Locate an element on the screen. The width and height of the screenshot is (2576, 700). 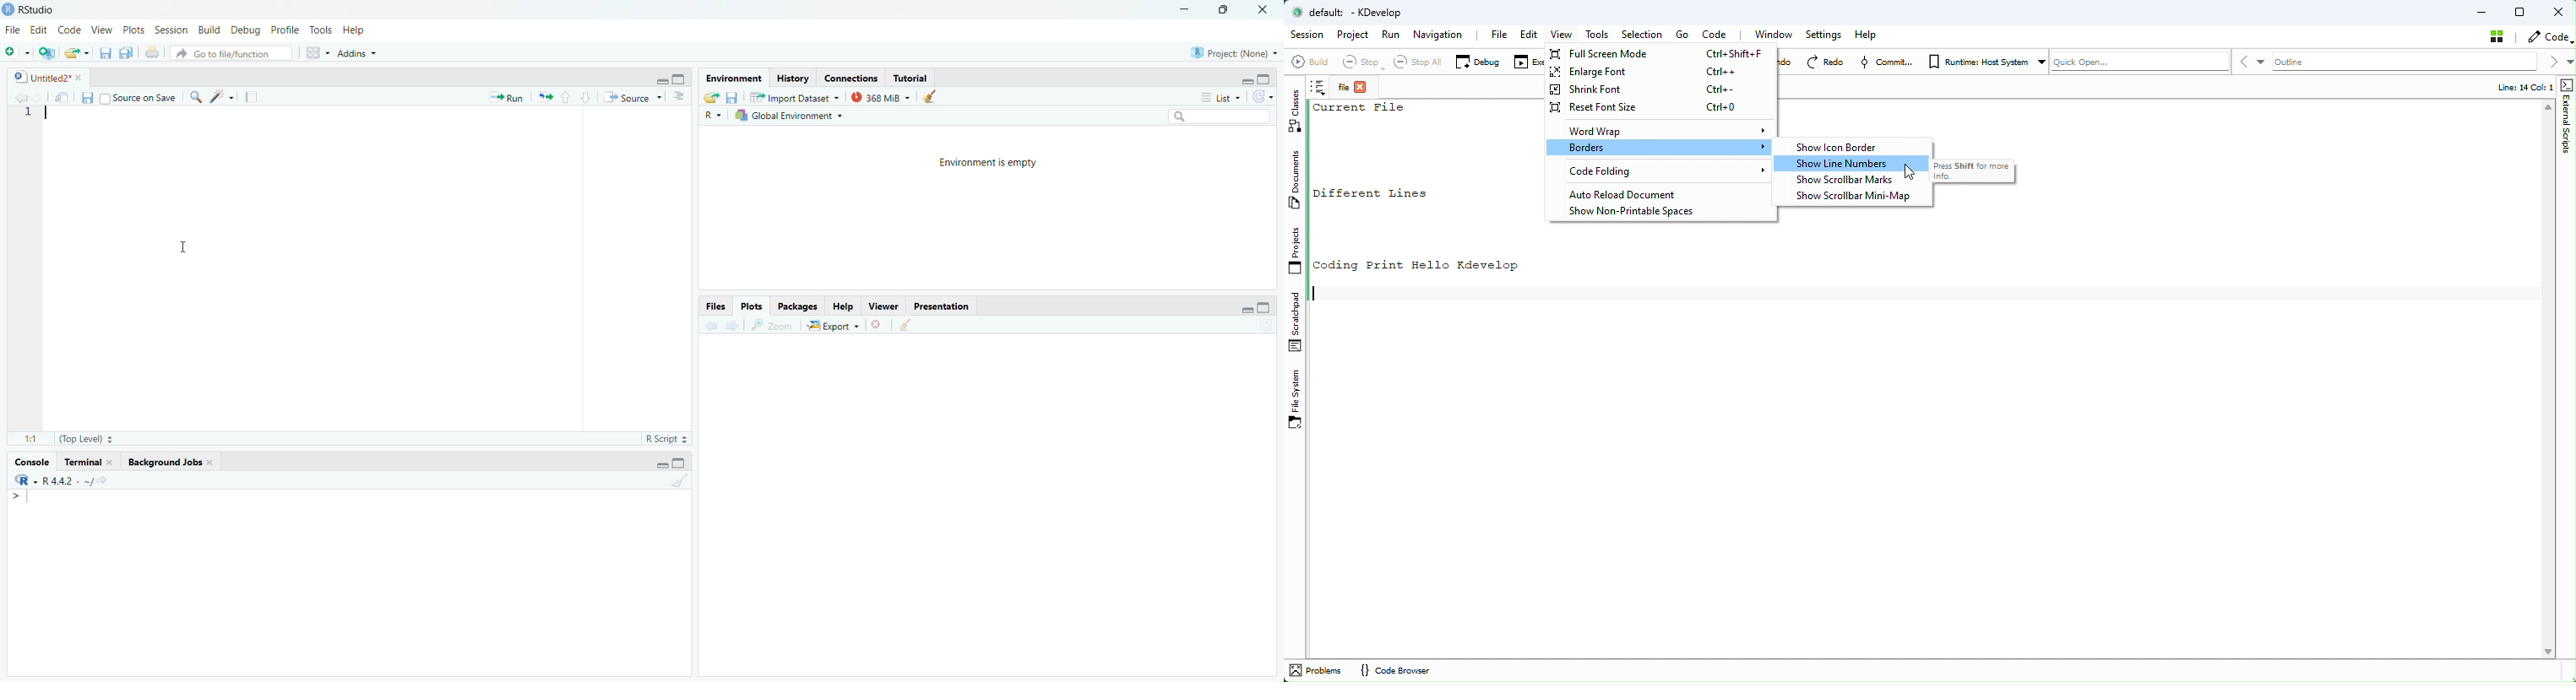
maximise is located at coordinates (1267, 308).